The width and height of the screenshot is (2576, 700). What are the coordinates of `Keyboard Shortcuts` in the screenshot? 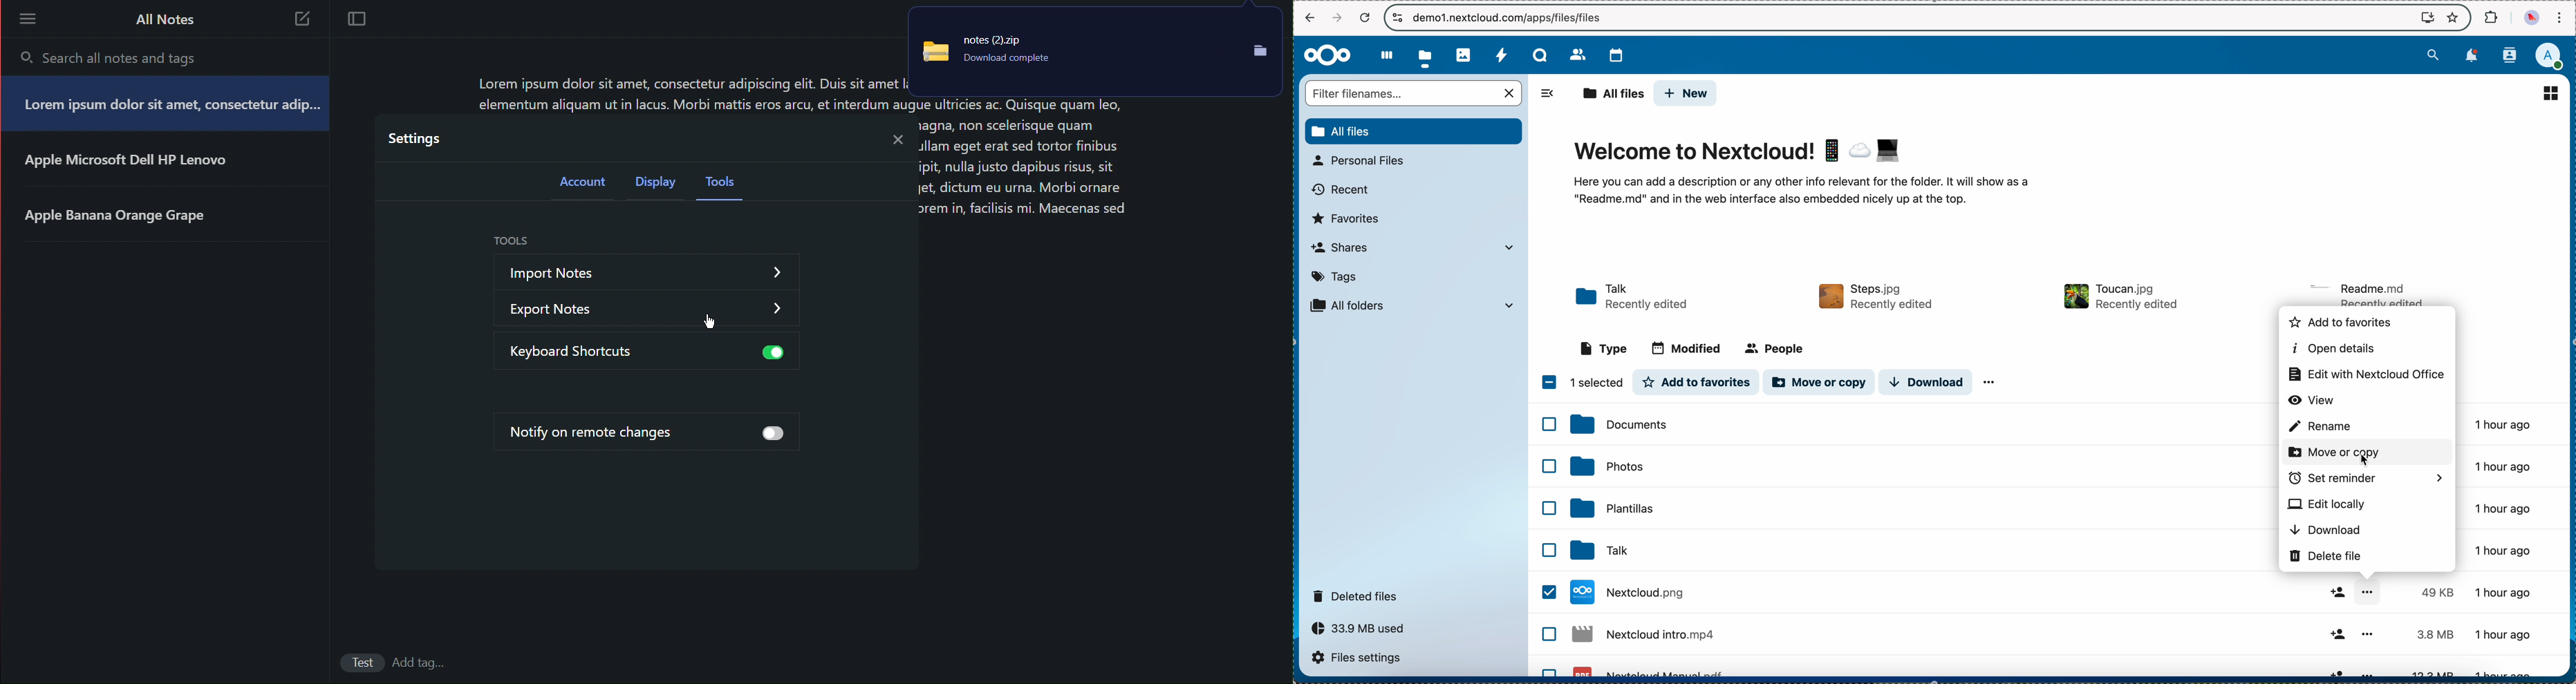 It's located at (601, 352).